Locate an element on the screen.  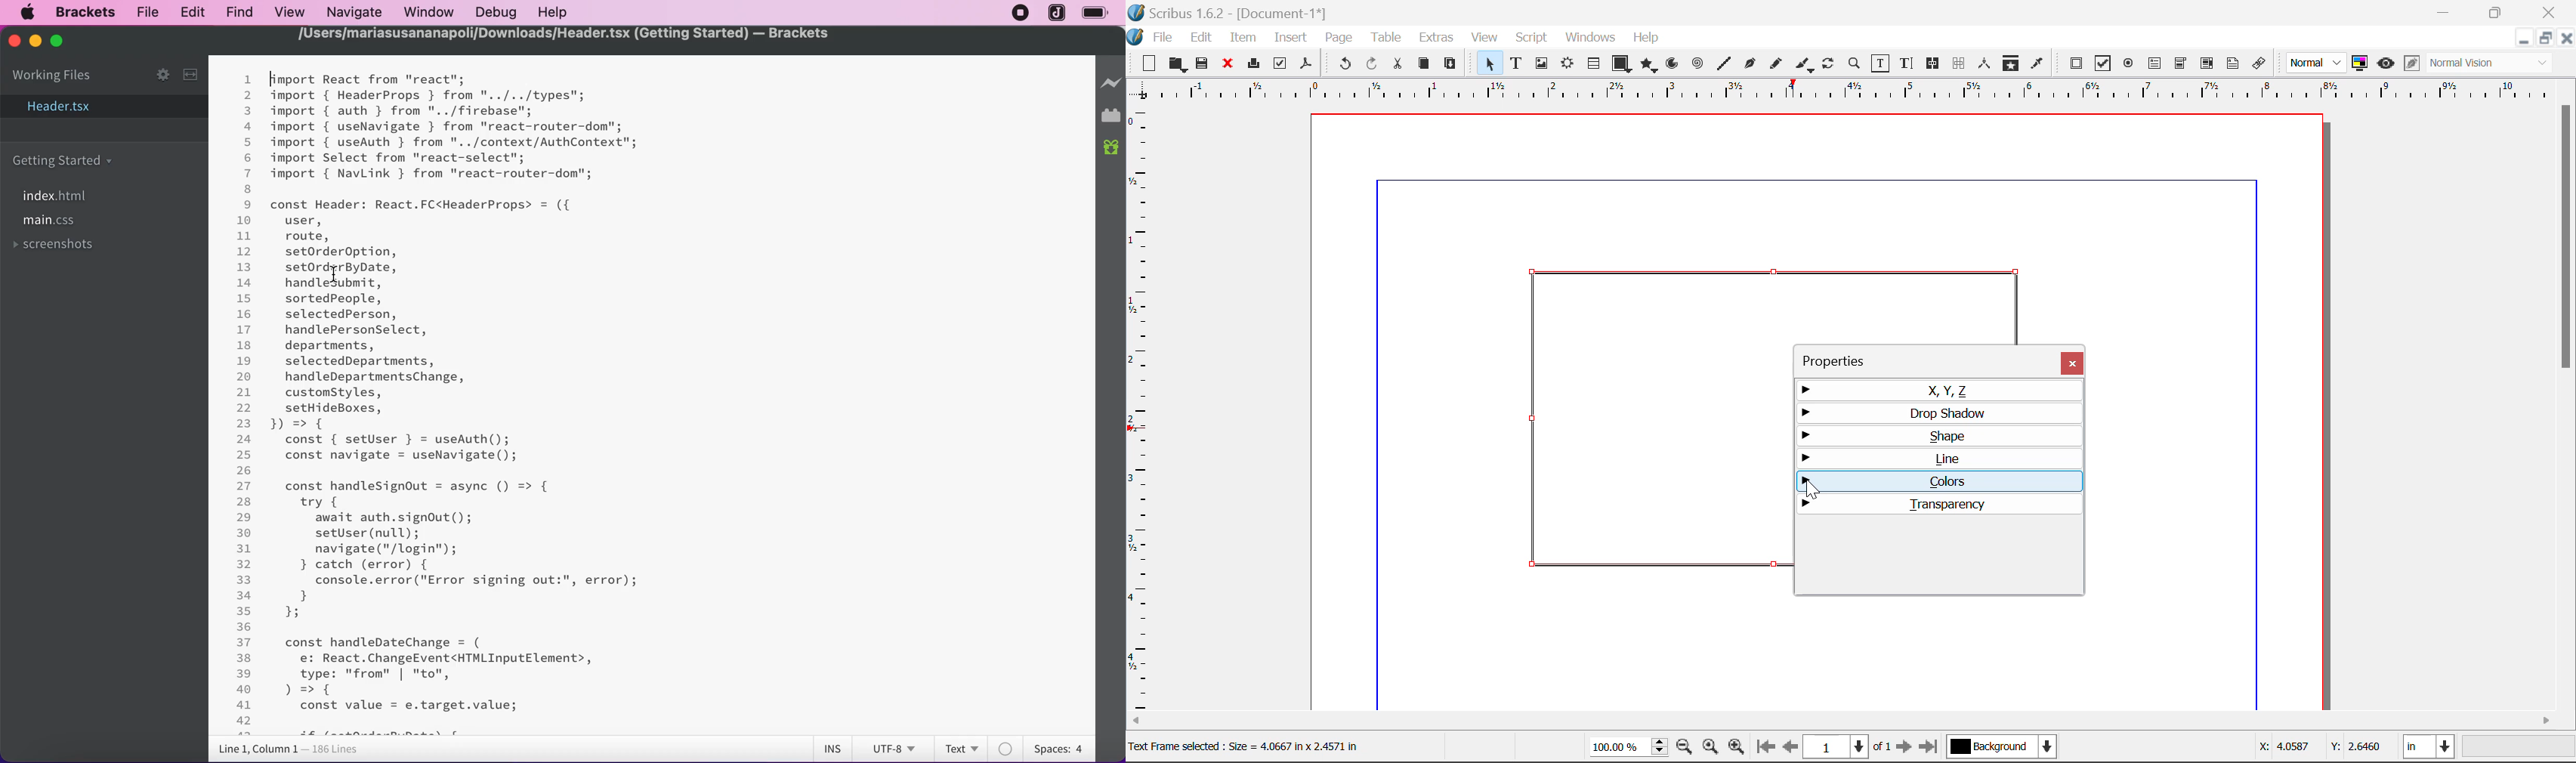
Horizontal Page Margins is located at coordinates (1142, 410).